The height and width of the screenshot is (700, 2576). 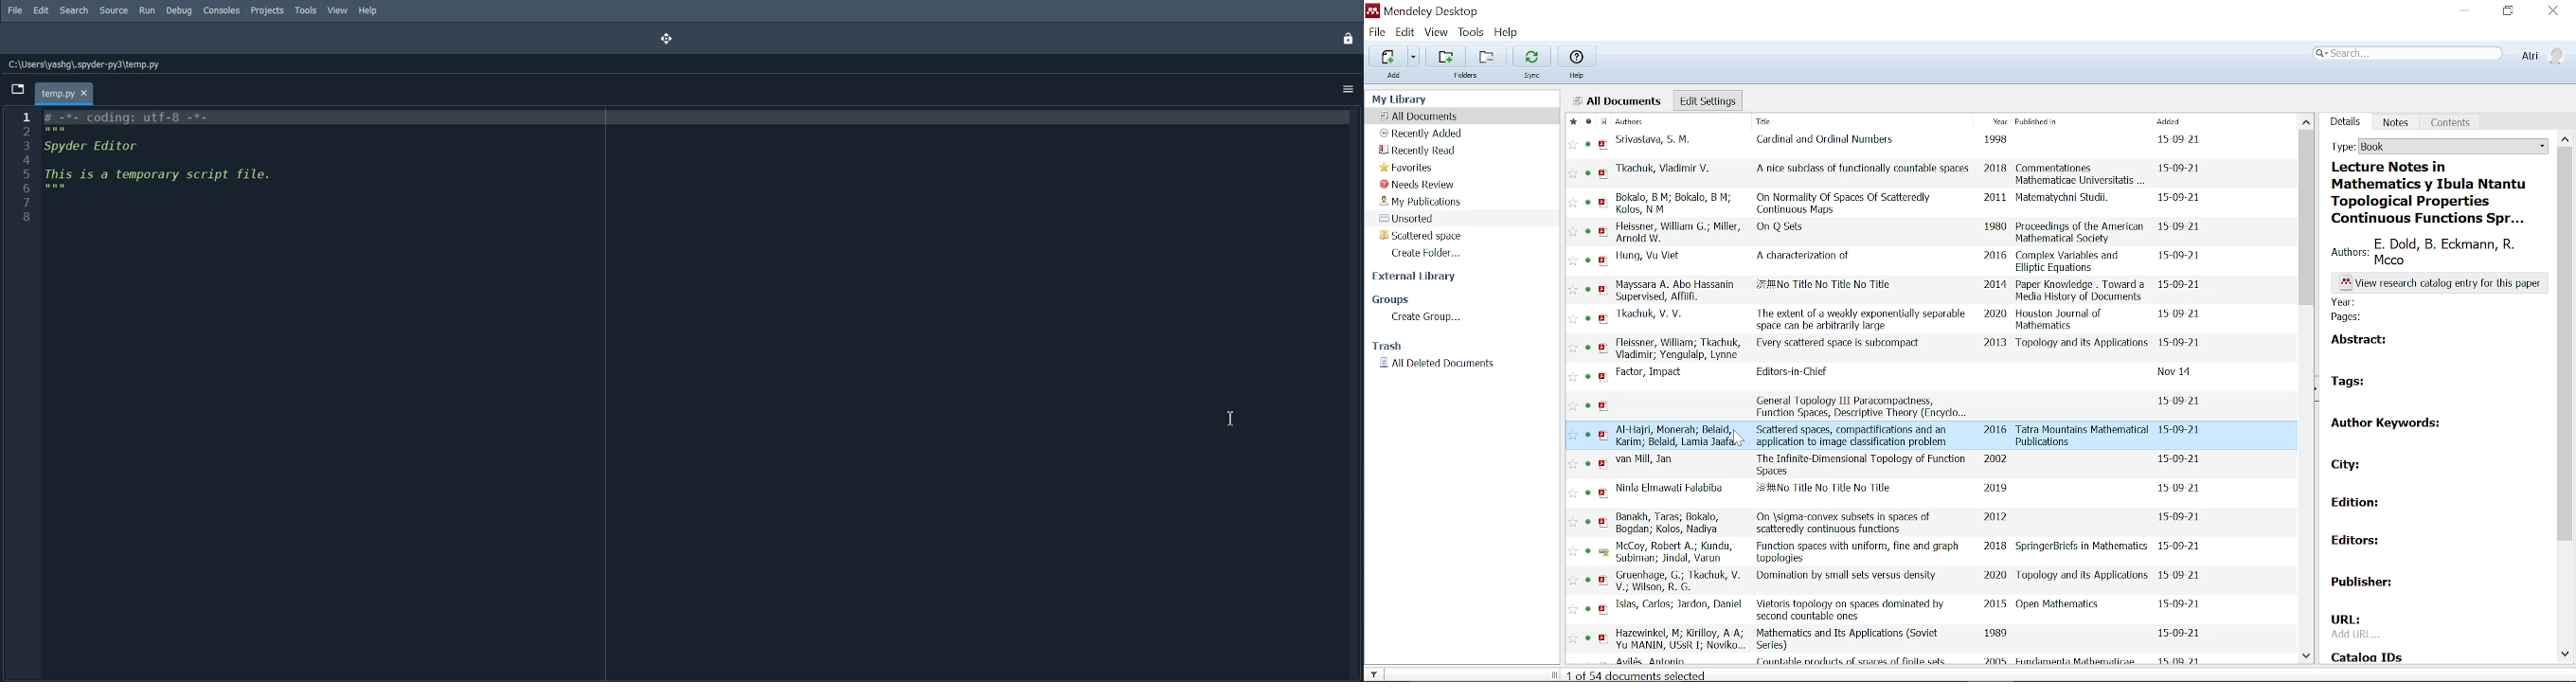 I want to click on Create folder, so click(x=1430, y=253).